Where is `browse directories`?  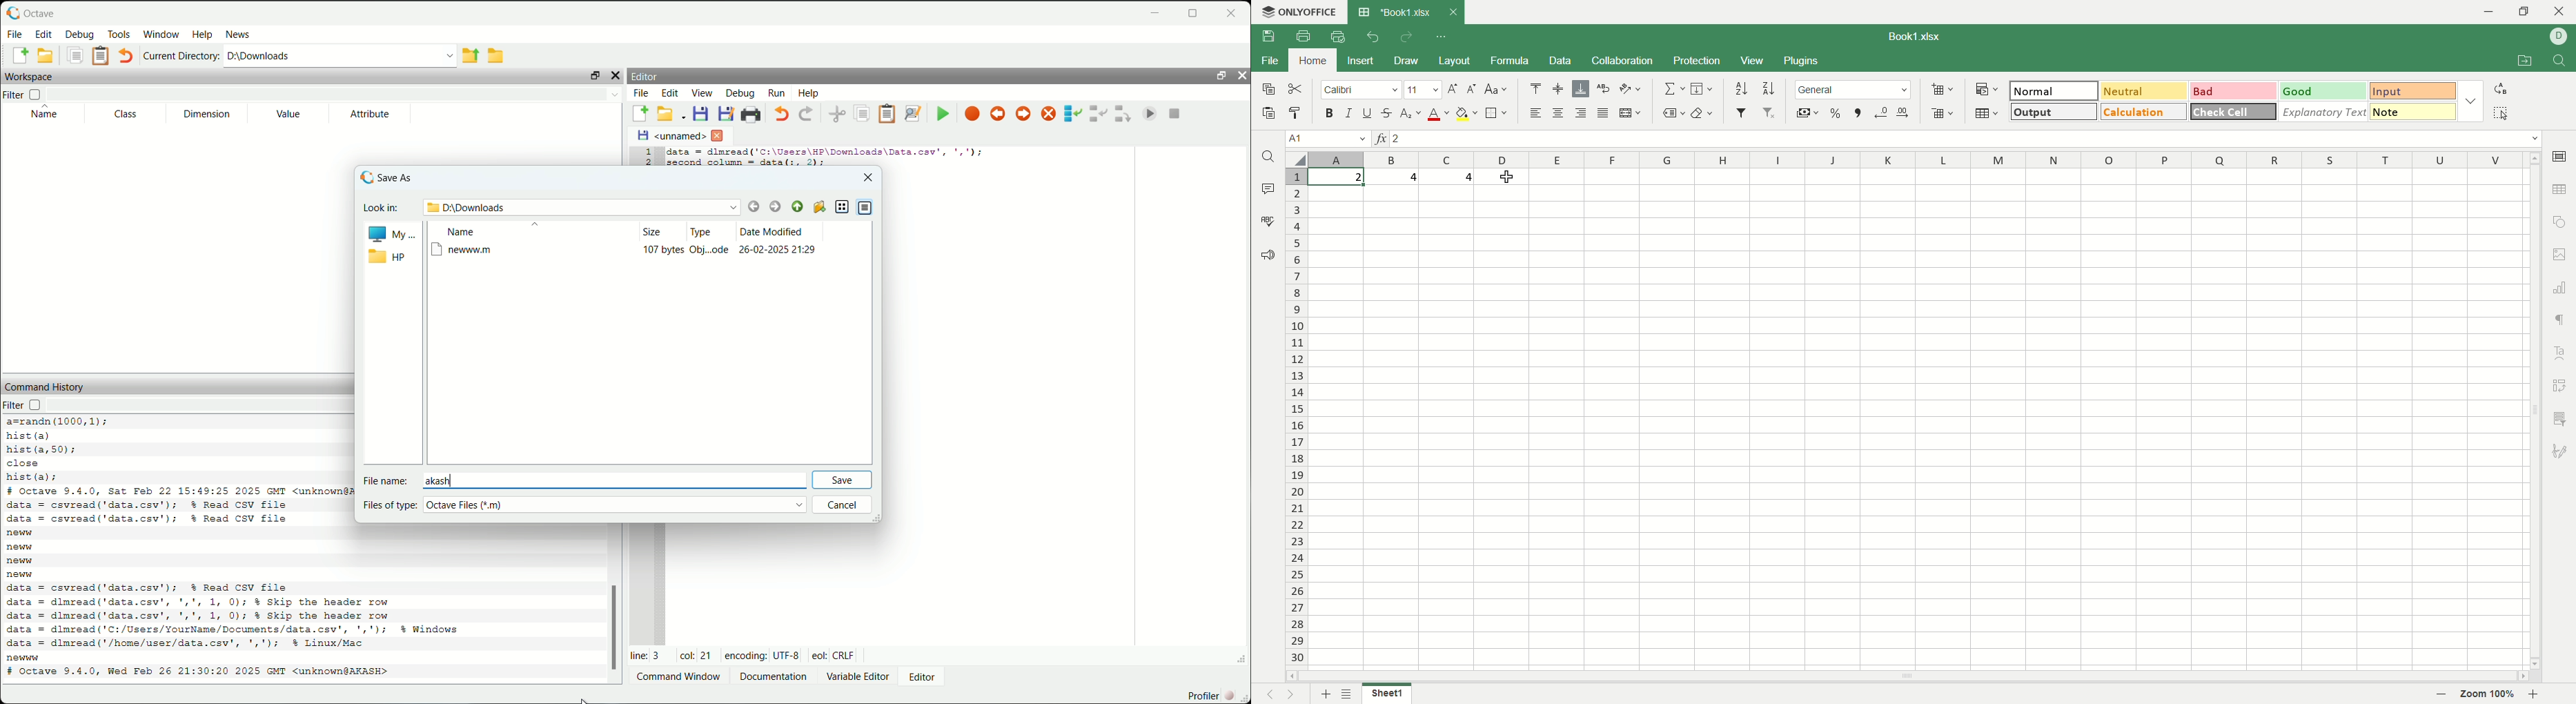
browse directories is located at coordinates (497, 55).